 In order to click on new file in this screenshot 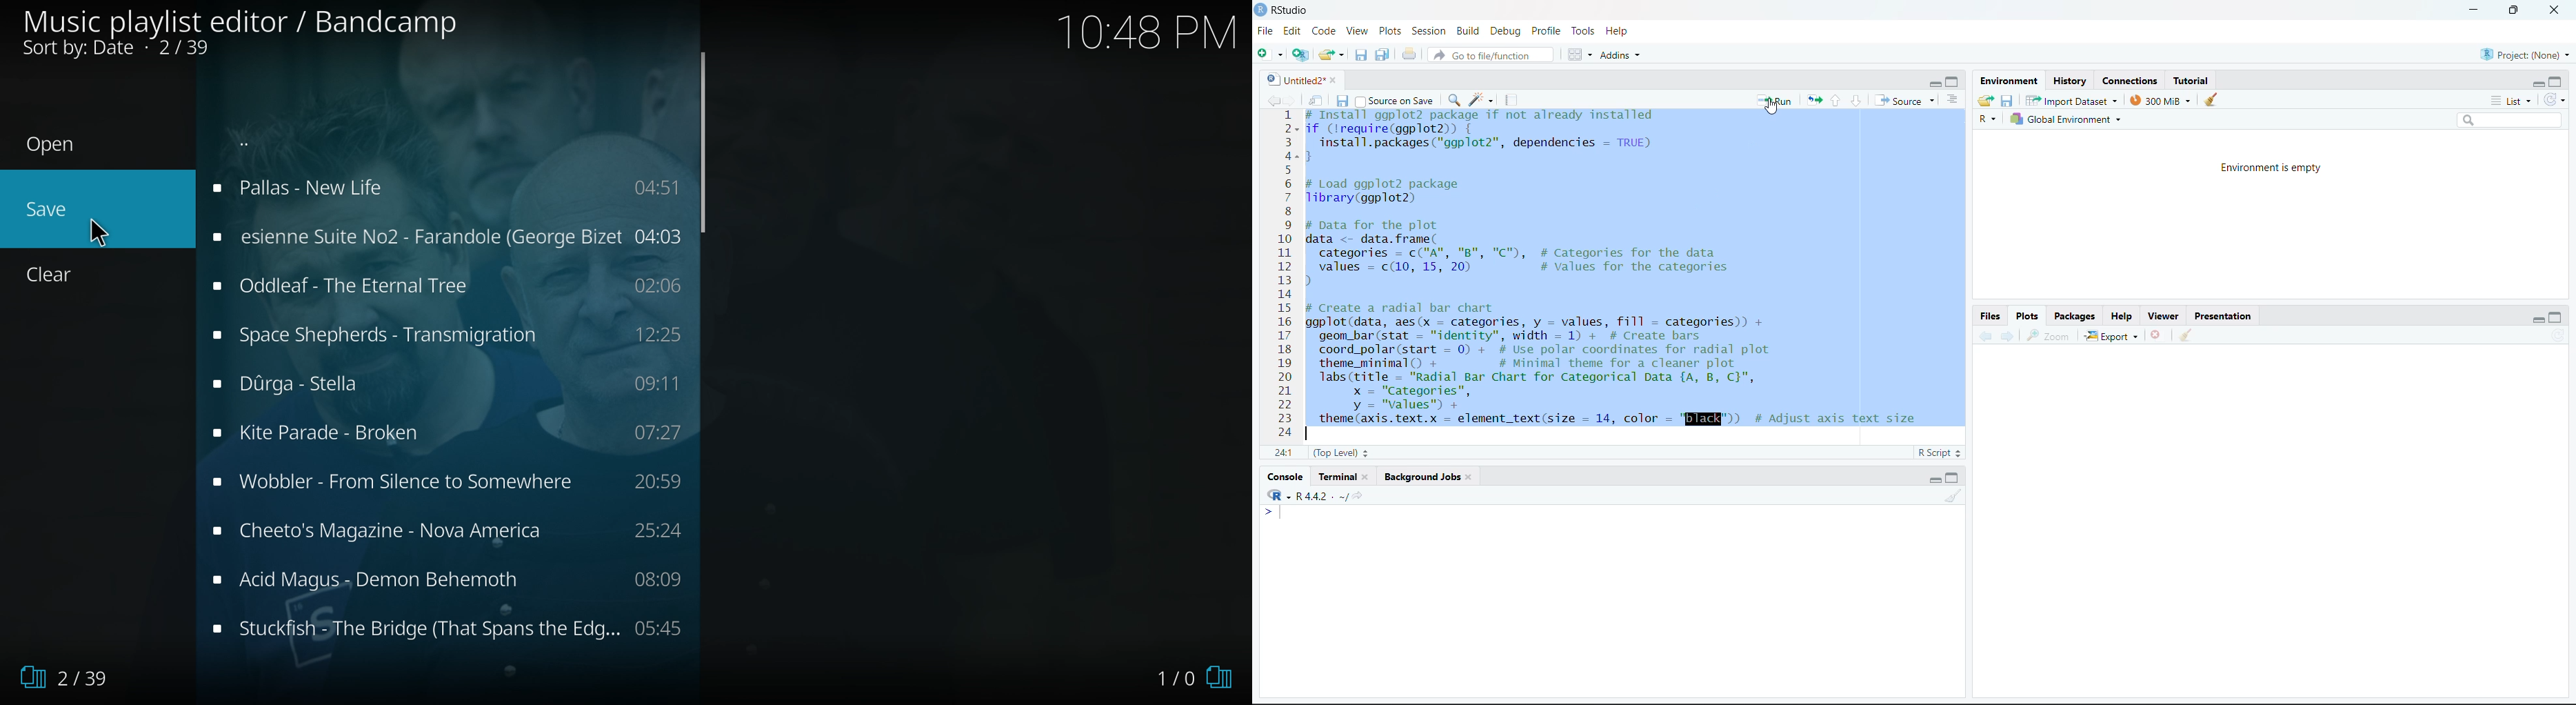, I will do `click(1270, 55)`.